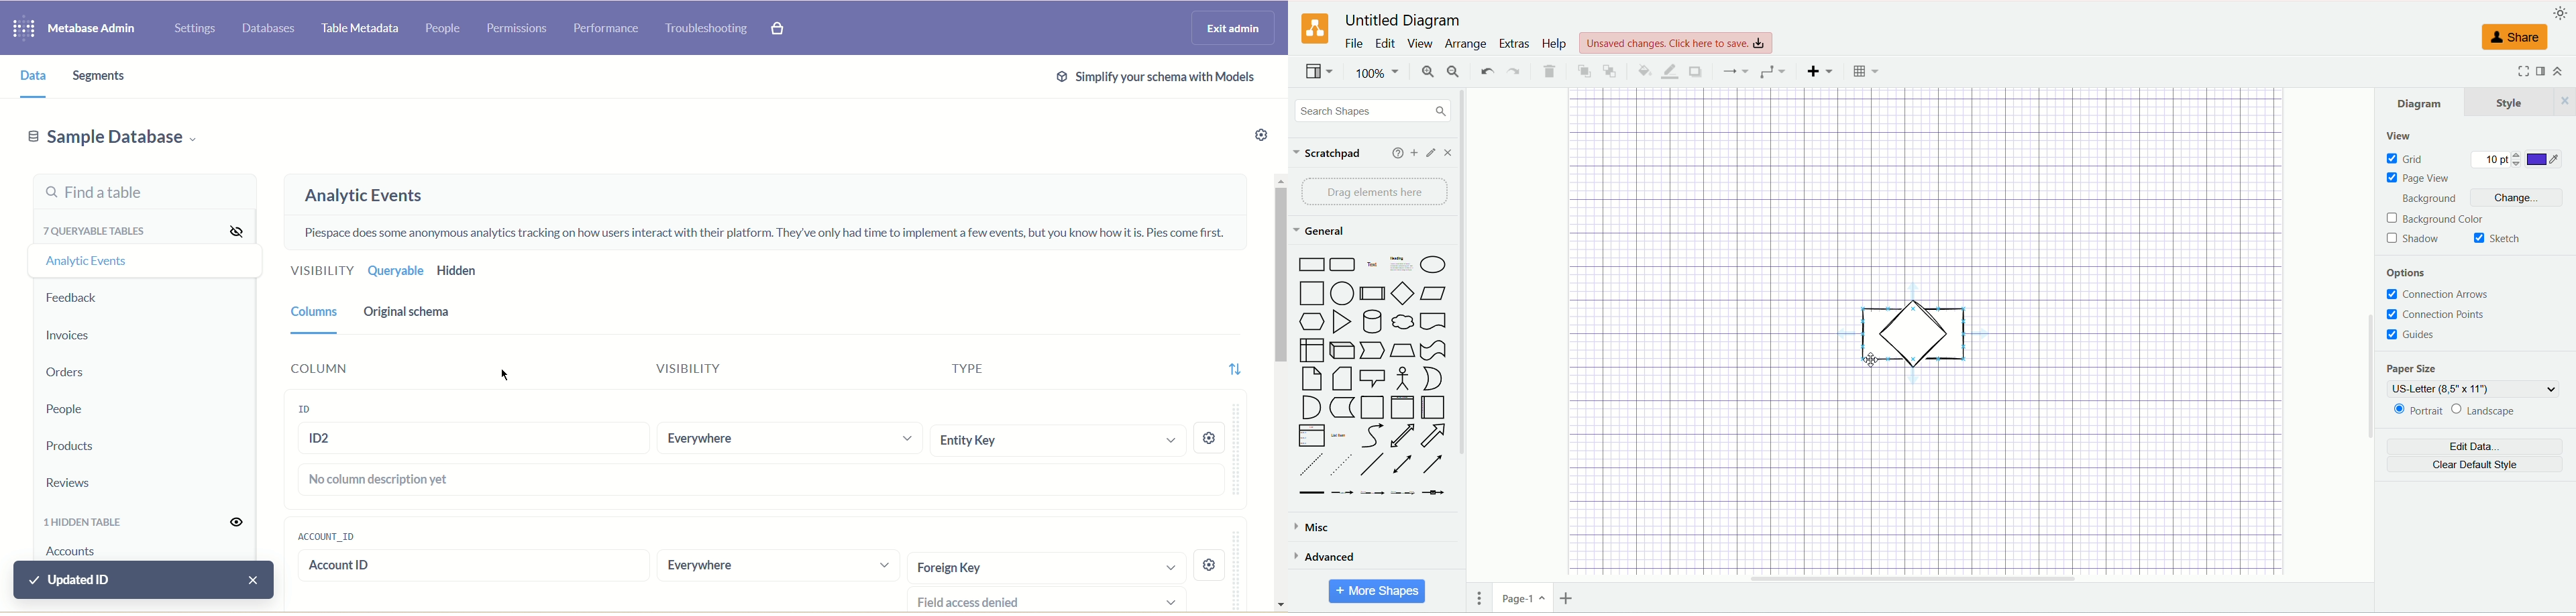  What do you see at coordinates (1377, 71) in the screenshot?
I see `100%` at bounding box center [1377, 71].